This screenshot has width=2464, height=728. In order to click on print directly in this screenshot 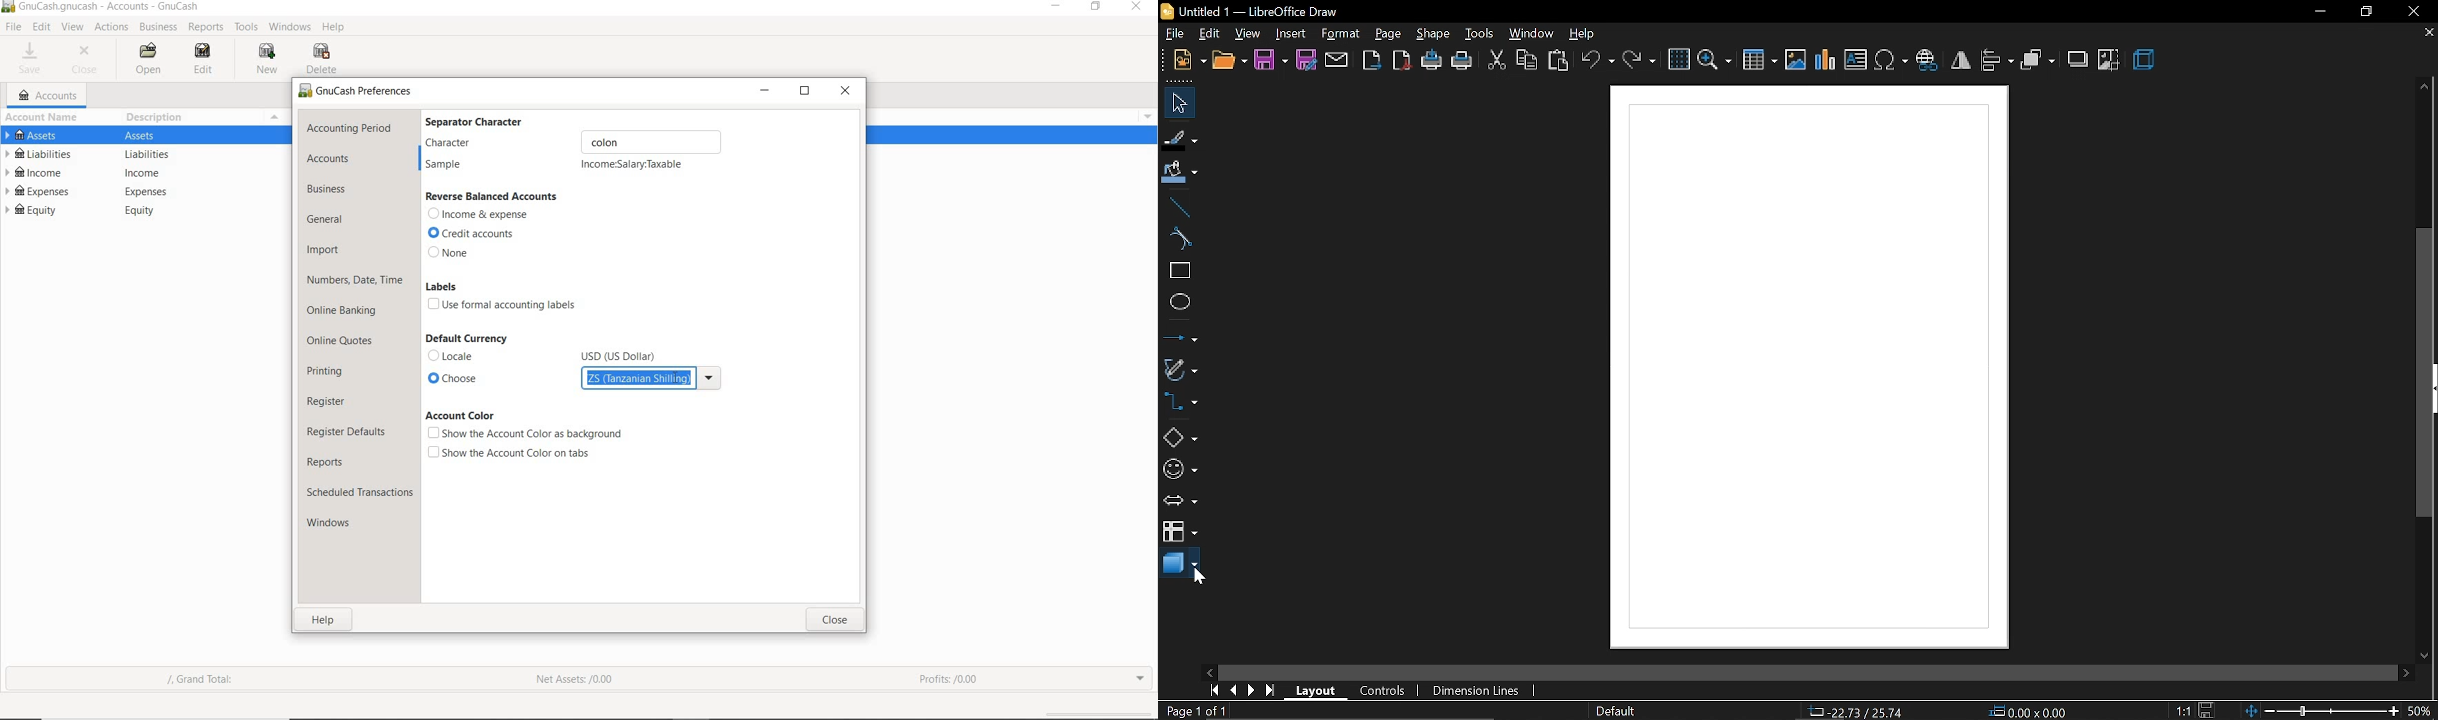, I will do `click(1430, 62)`.